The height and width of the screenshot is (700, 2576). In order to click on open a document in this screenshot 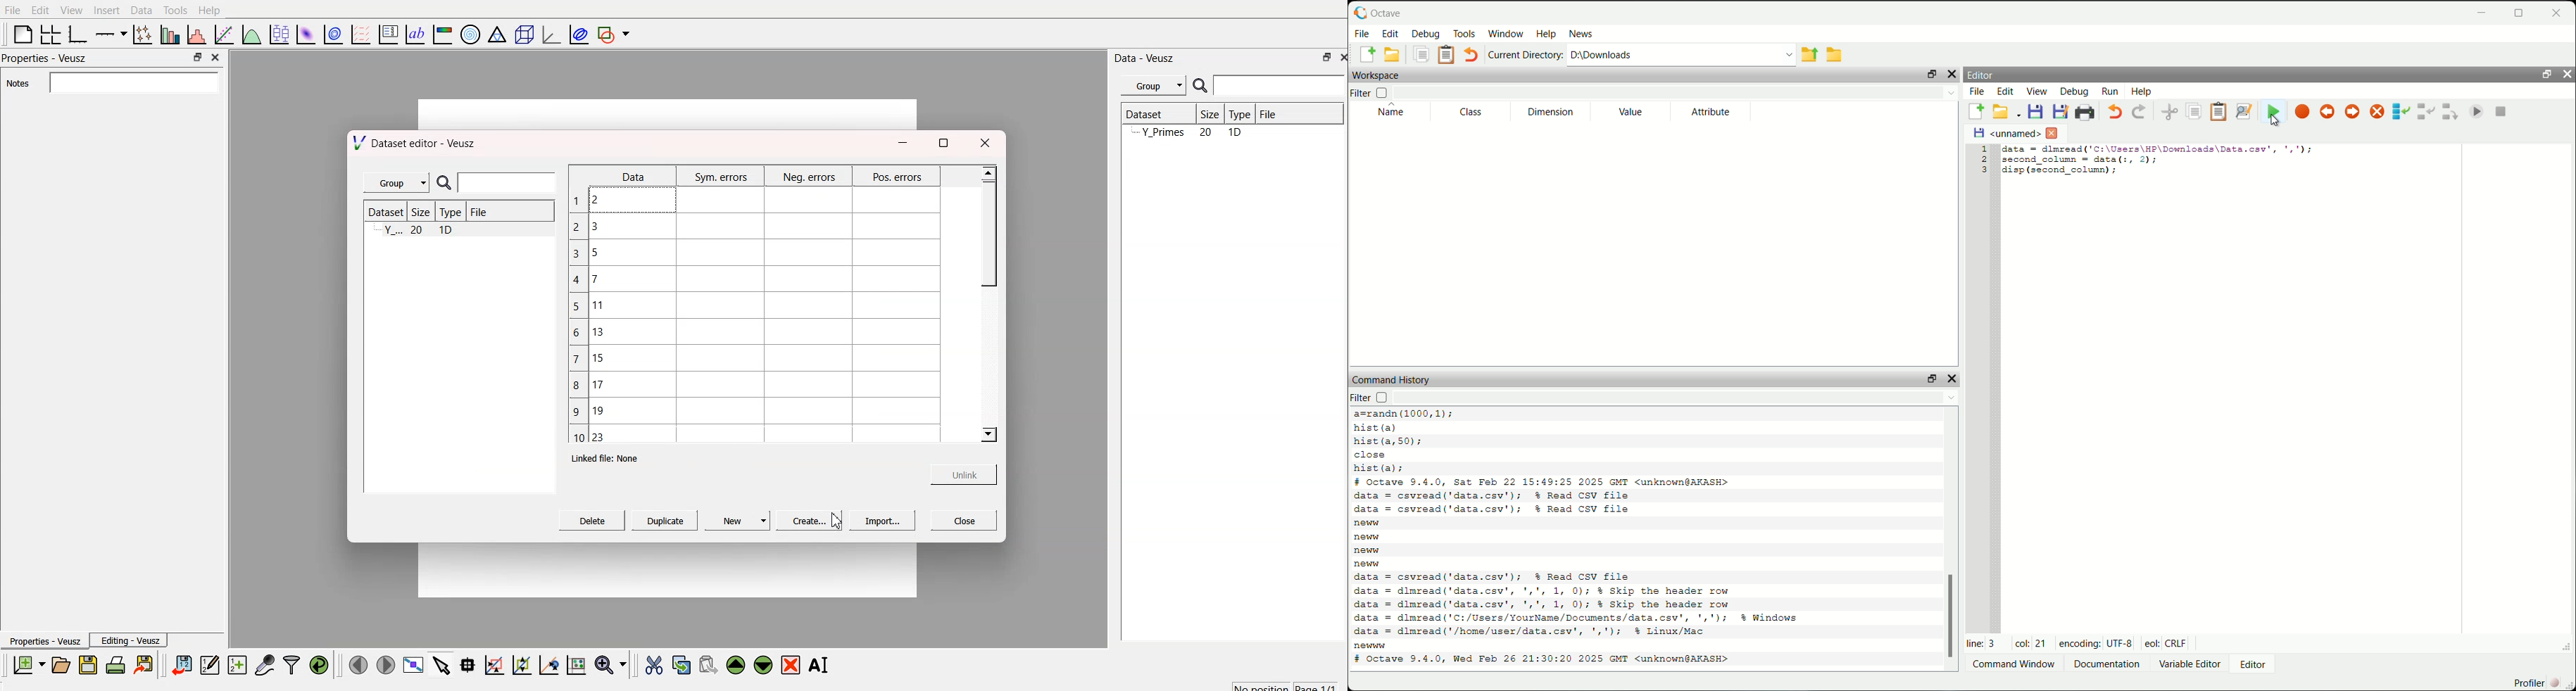, I will do `click(60, 664)`.